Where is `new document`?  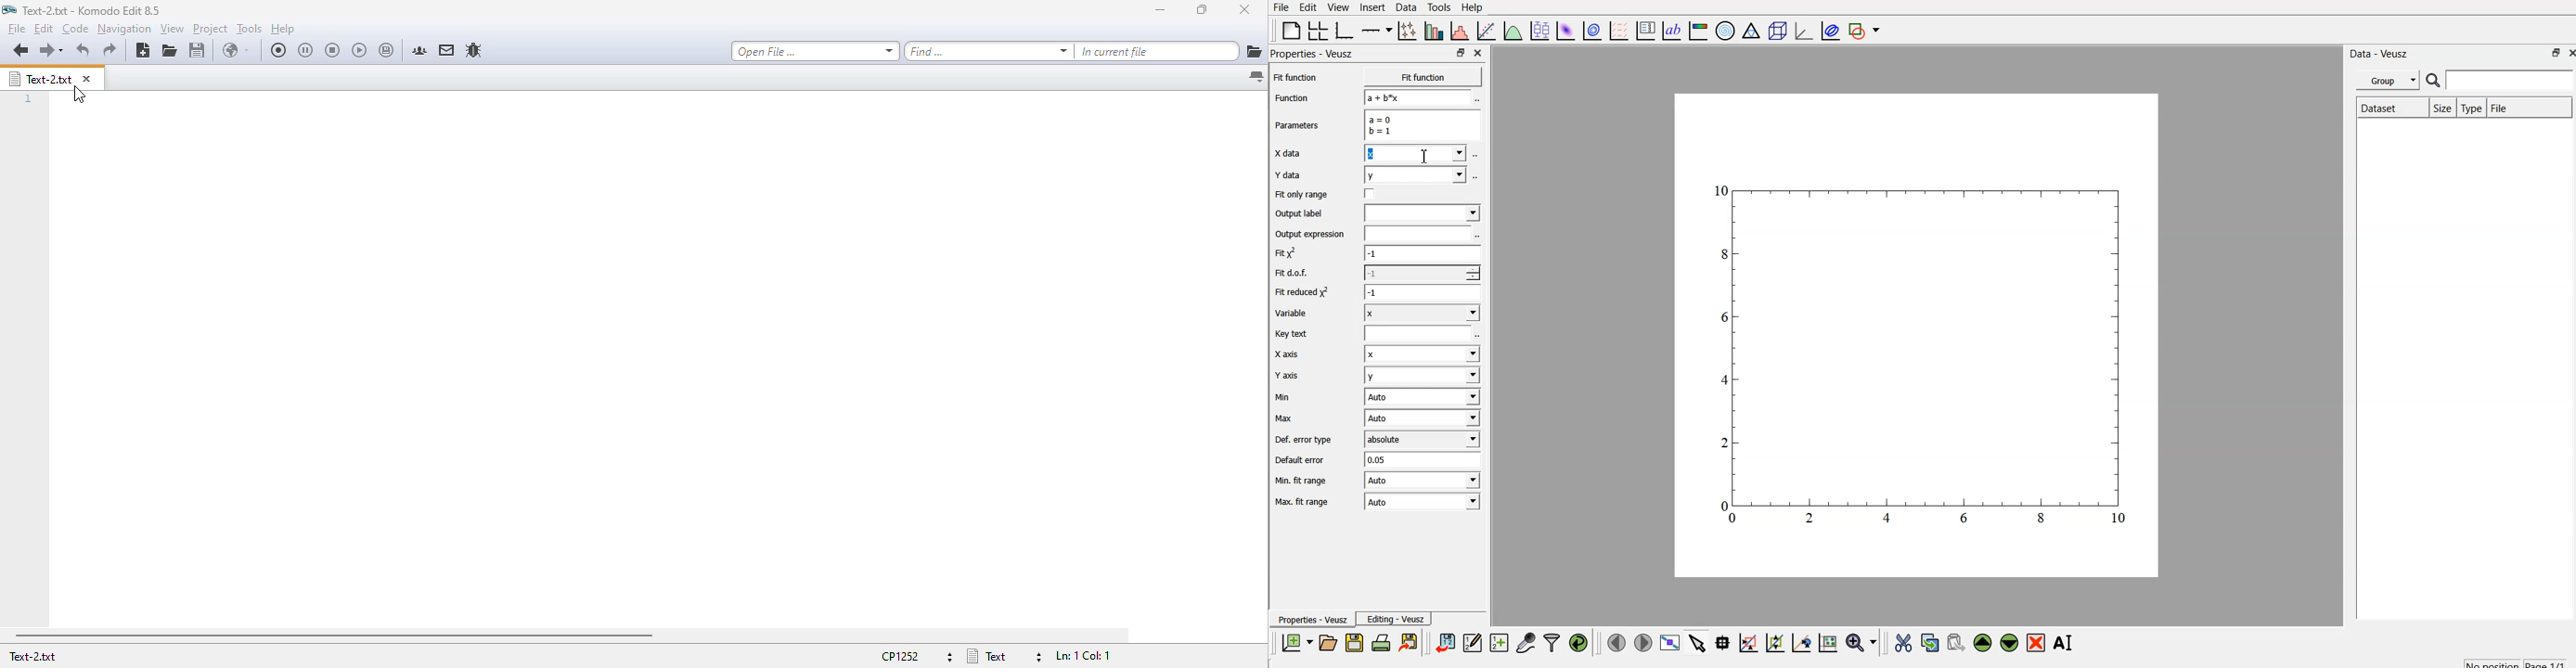
new document is located at coordinates (1291, 643).